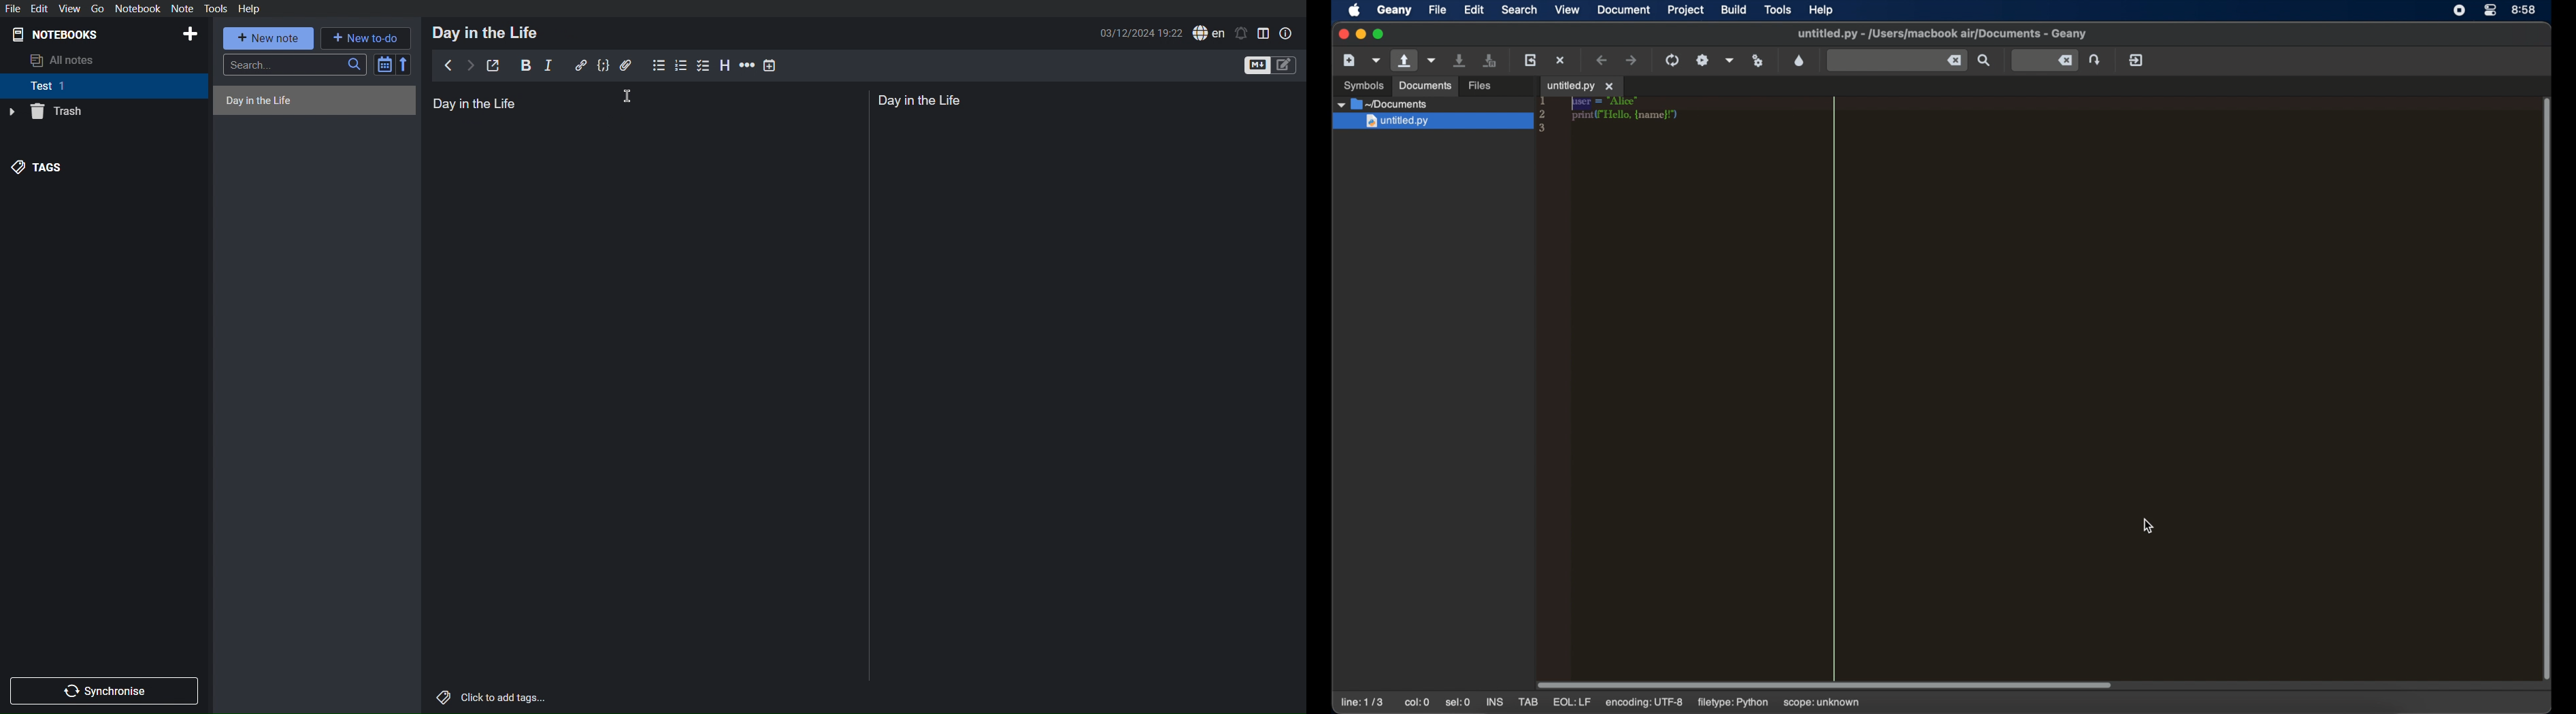  I want to click on Tools, so click(216, 9).